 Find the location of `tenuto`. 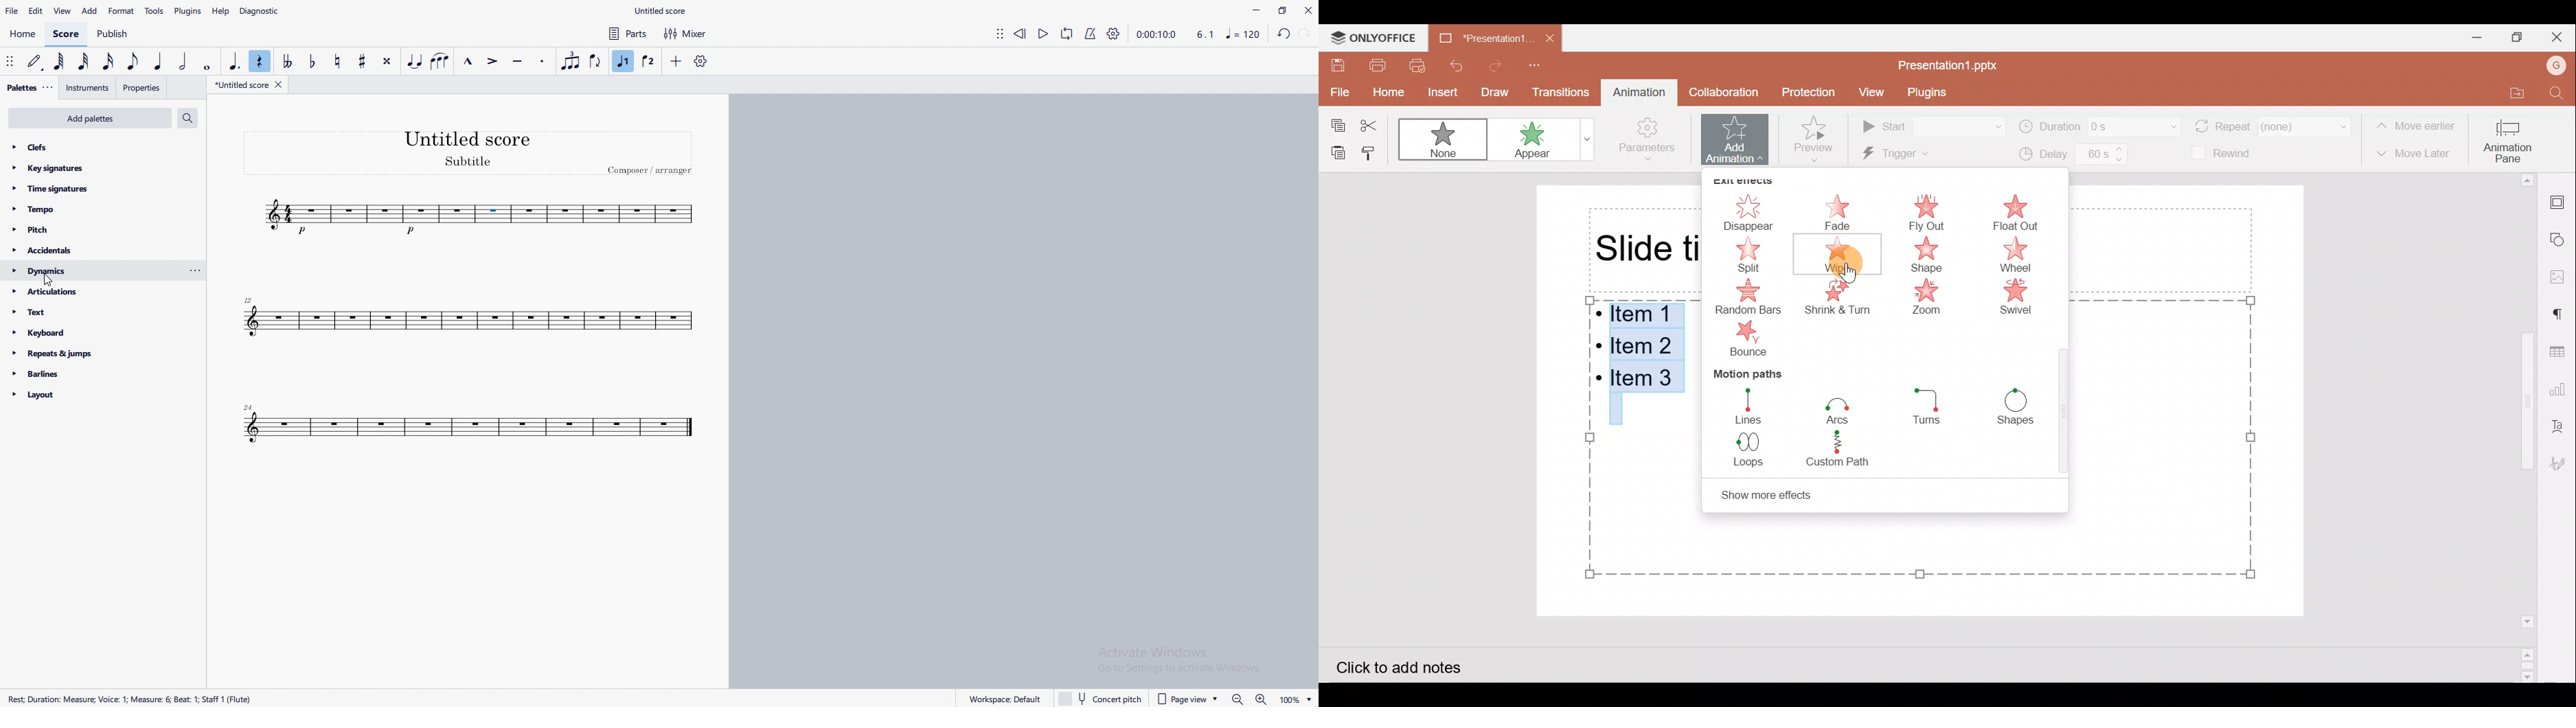

tenuto is located at coordinates (518, 62).